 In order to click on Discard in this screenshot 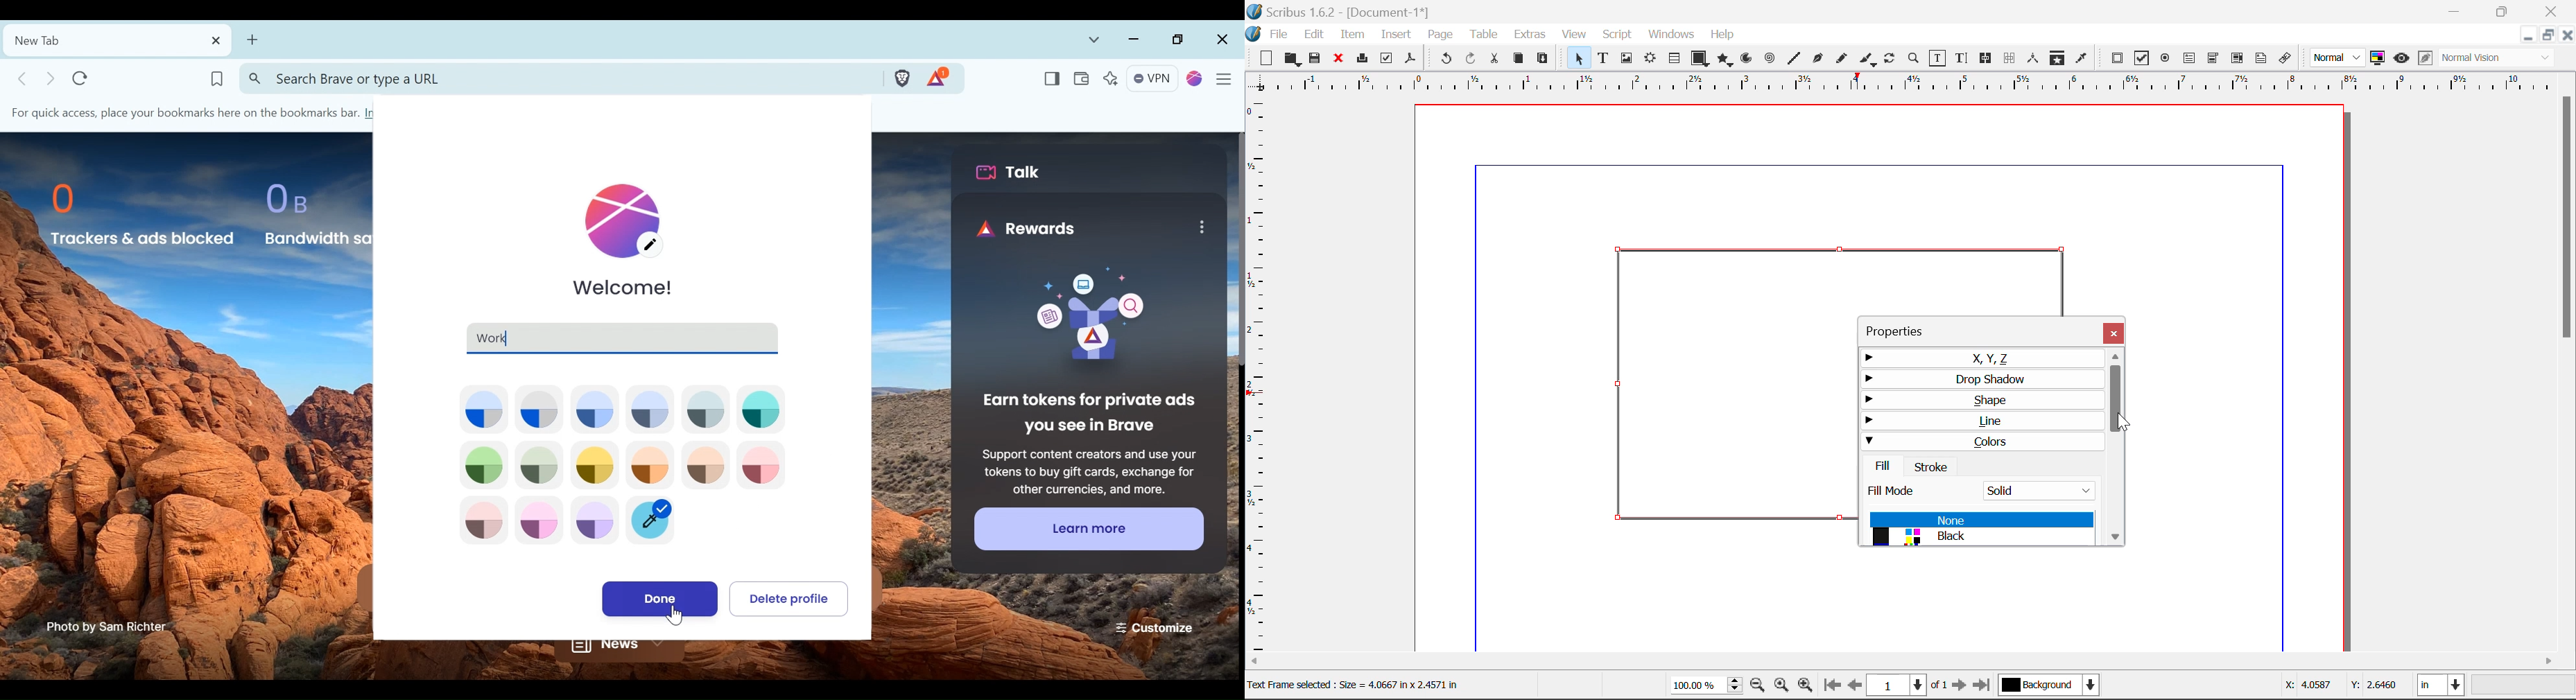, I will do `click(1339, 59)`.